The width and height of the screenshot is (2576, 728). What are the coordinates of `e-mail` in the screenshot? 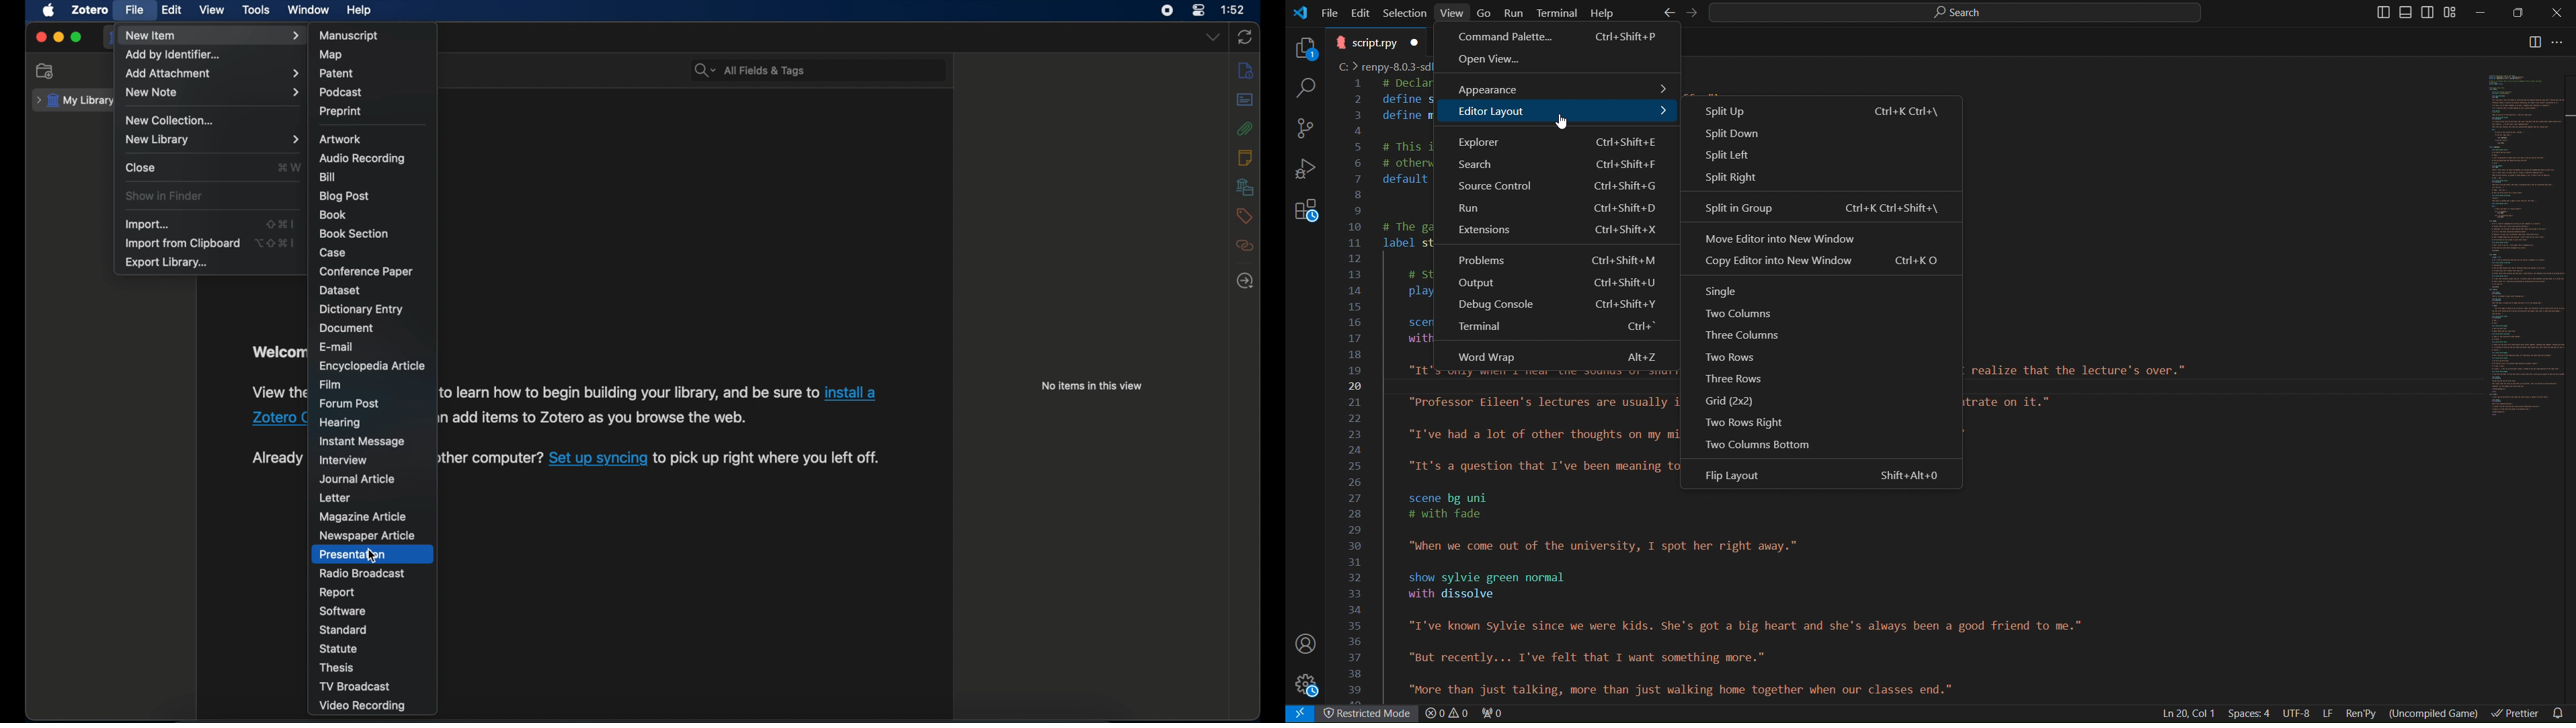 It's located at (338, 346).